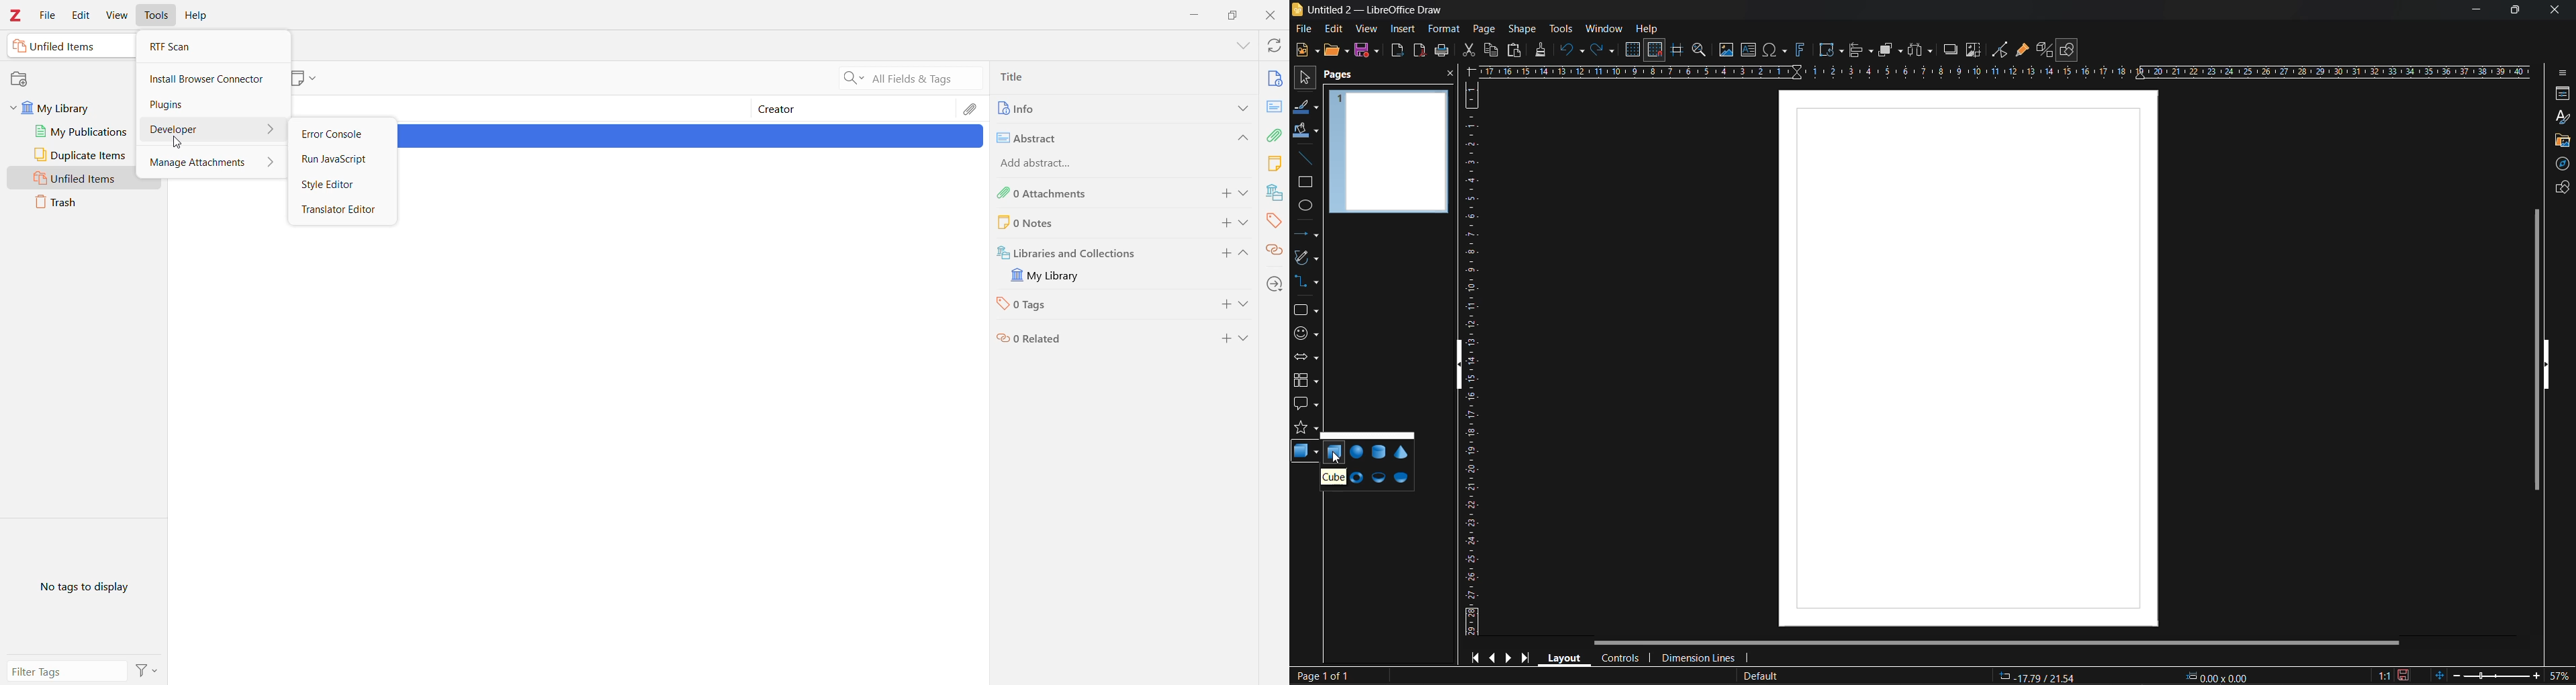 The height and width of the screenshot is (700, 2576). Describe the element at coordinates (1305, 259) in the screenshot. I see `curves and polygons` at that location.